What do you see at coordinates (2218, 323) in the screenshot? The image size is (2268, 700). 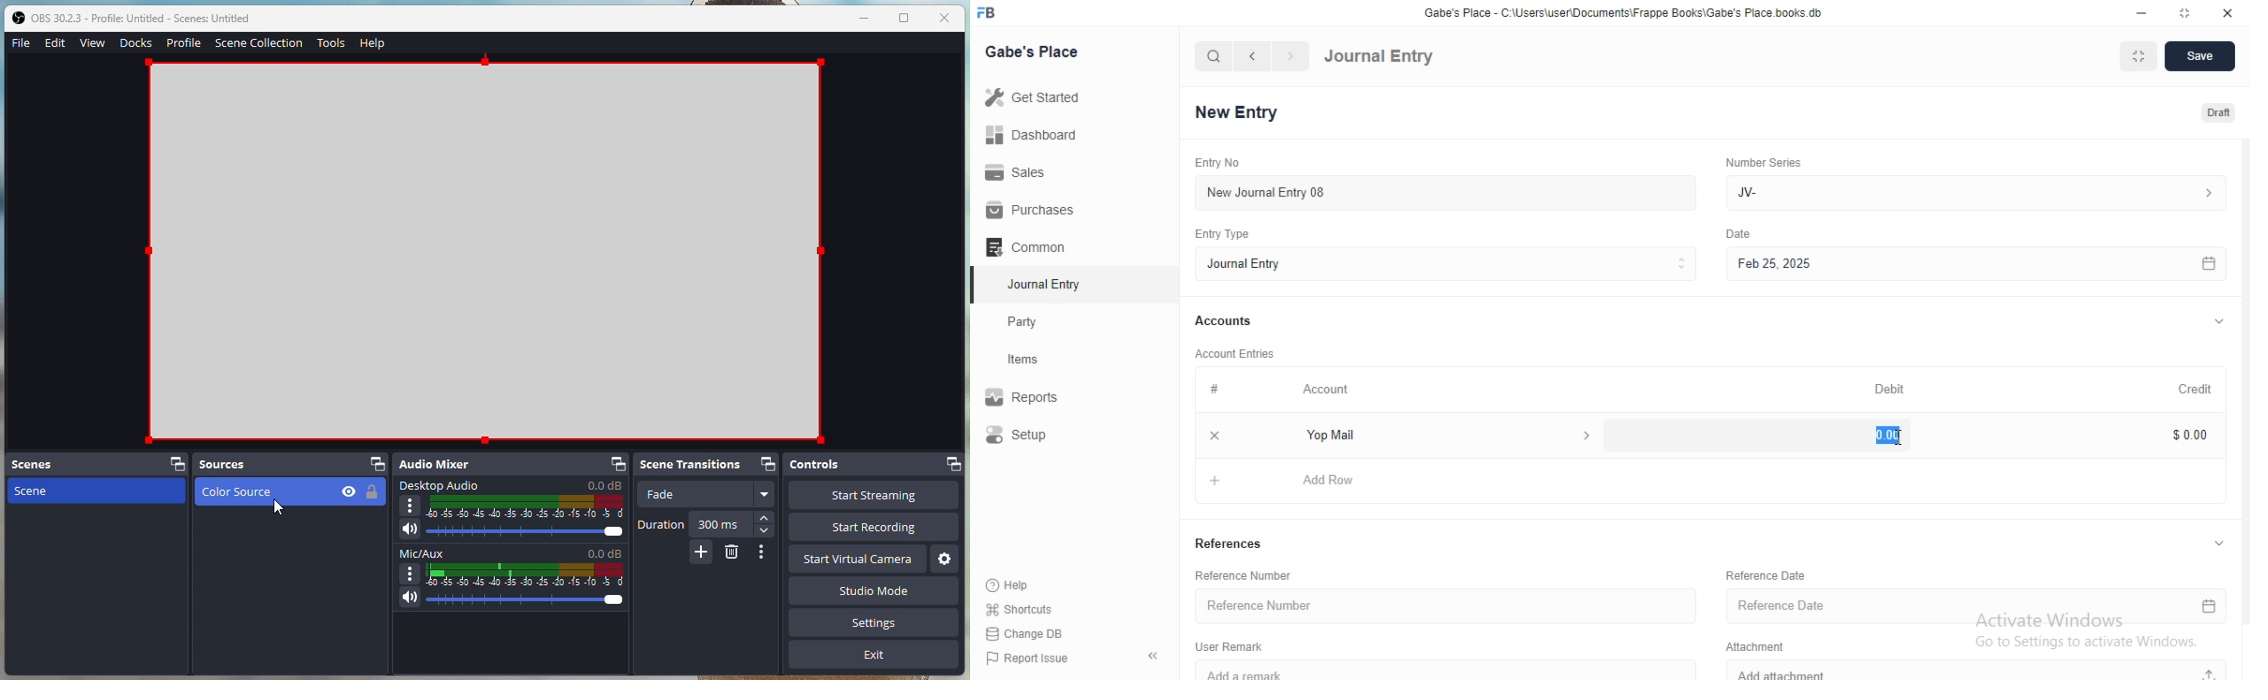 I see `expand/collapse` at bounding box center [2218, 323].